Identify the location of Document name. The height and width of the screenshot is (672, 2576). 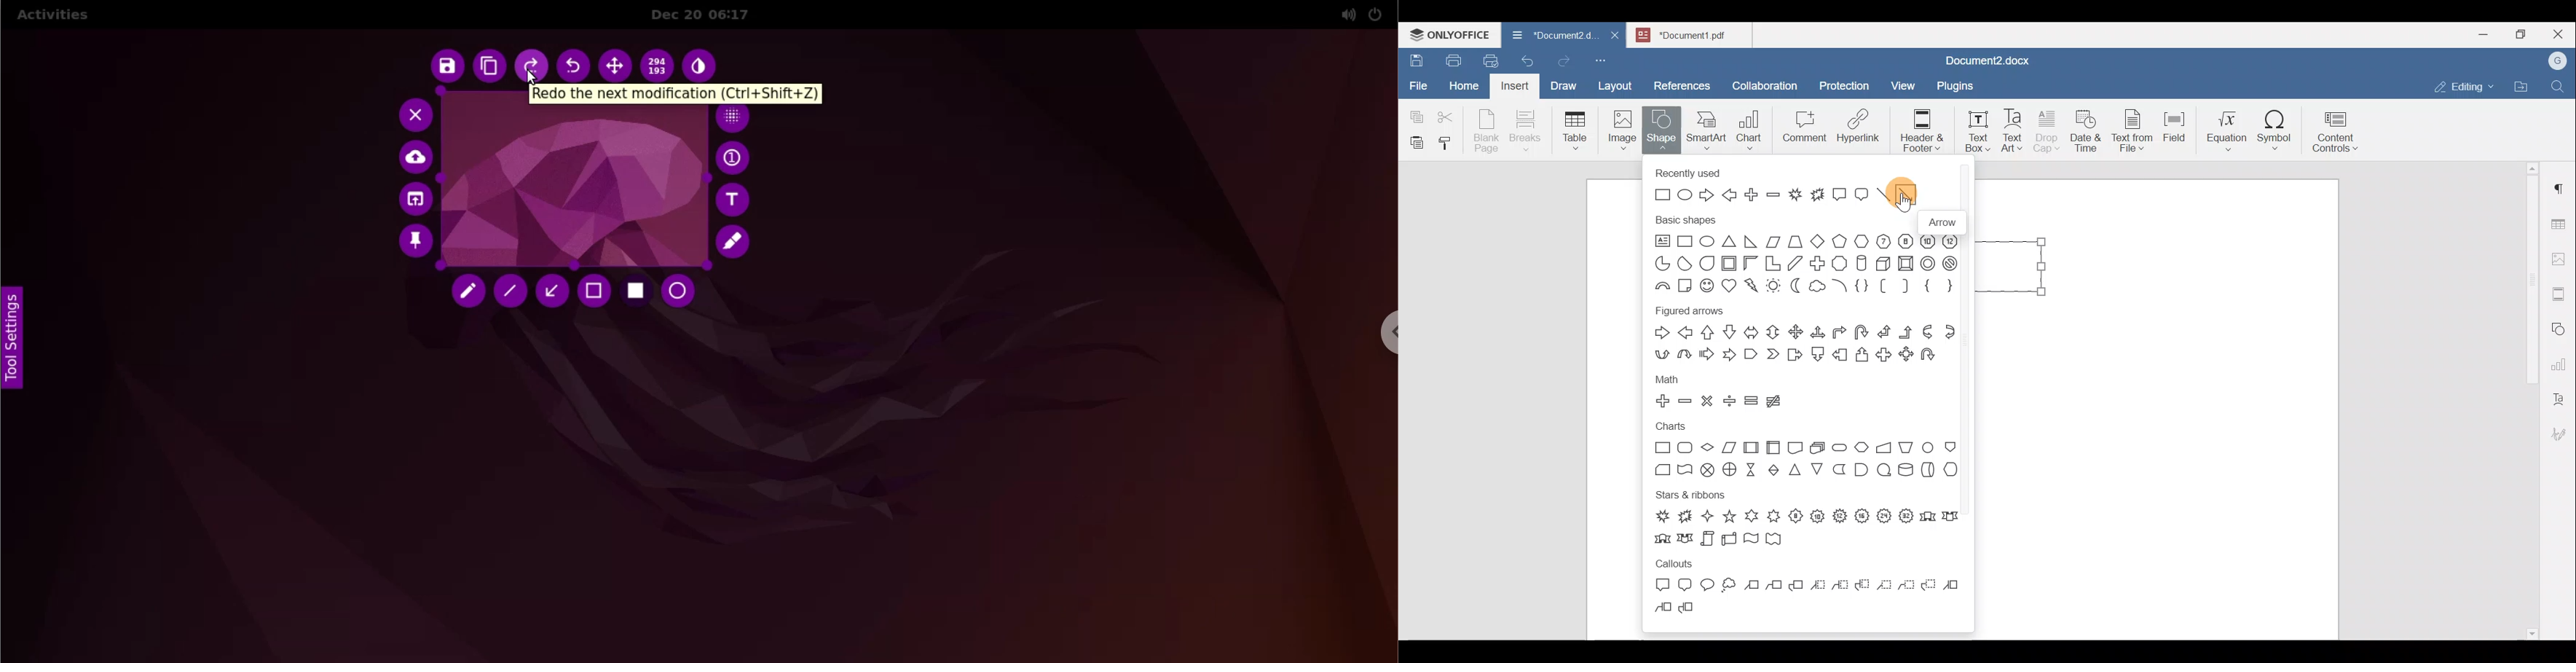
(1548, 37).